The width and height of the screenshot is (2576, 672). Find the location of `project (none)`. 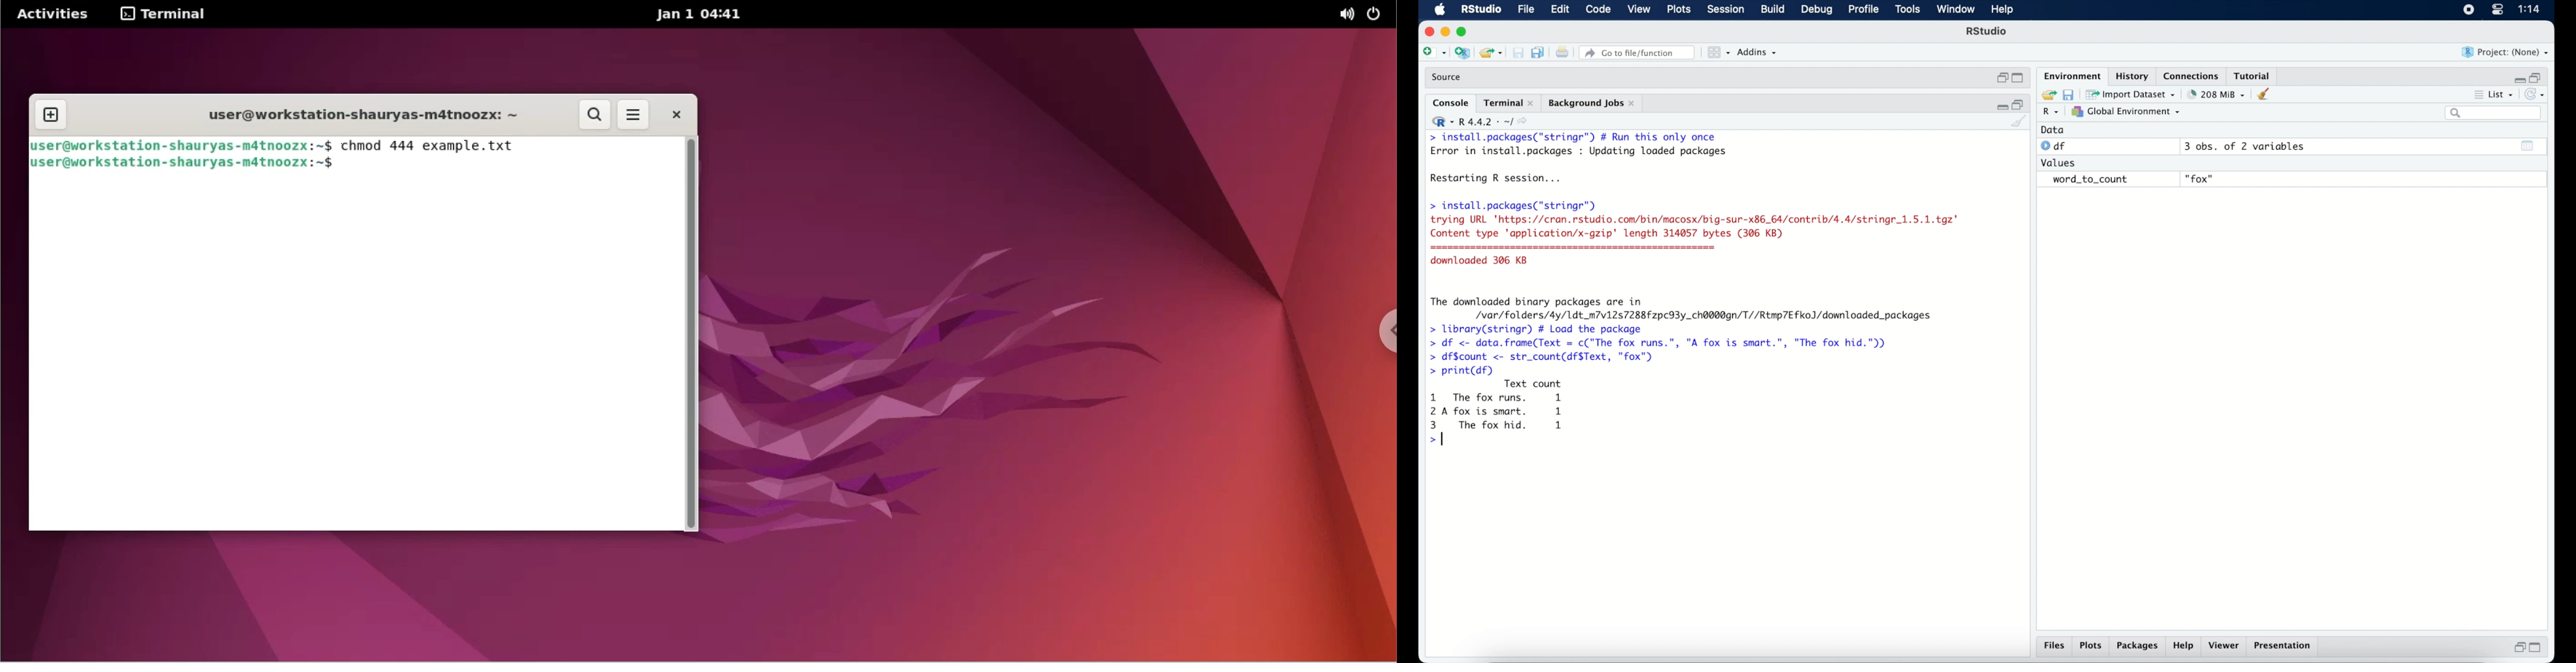

project (none) is located at coordinates (2506, 52).